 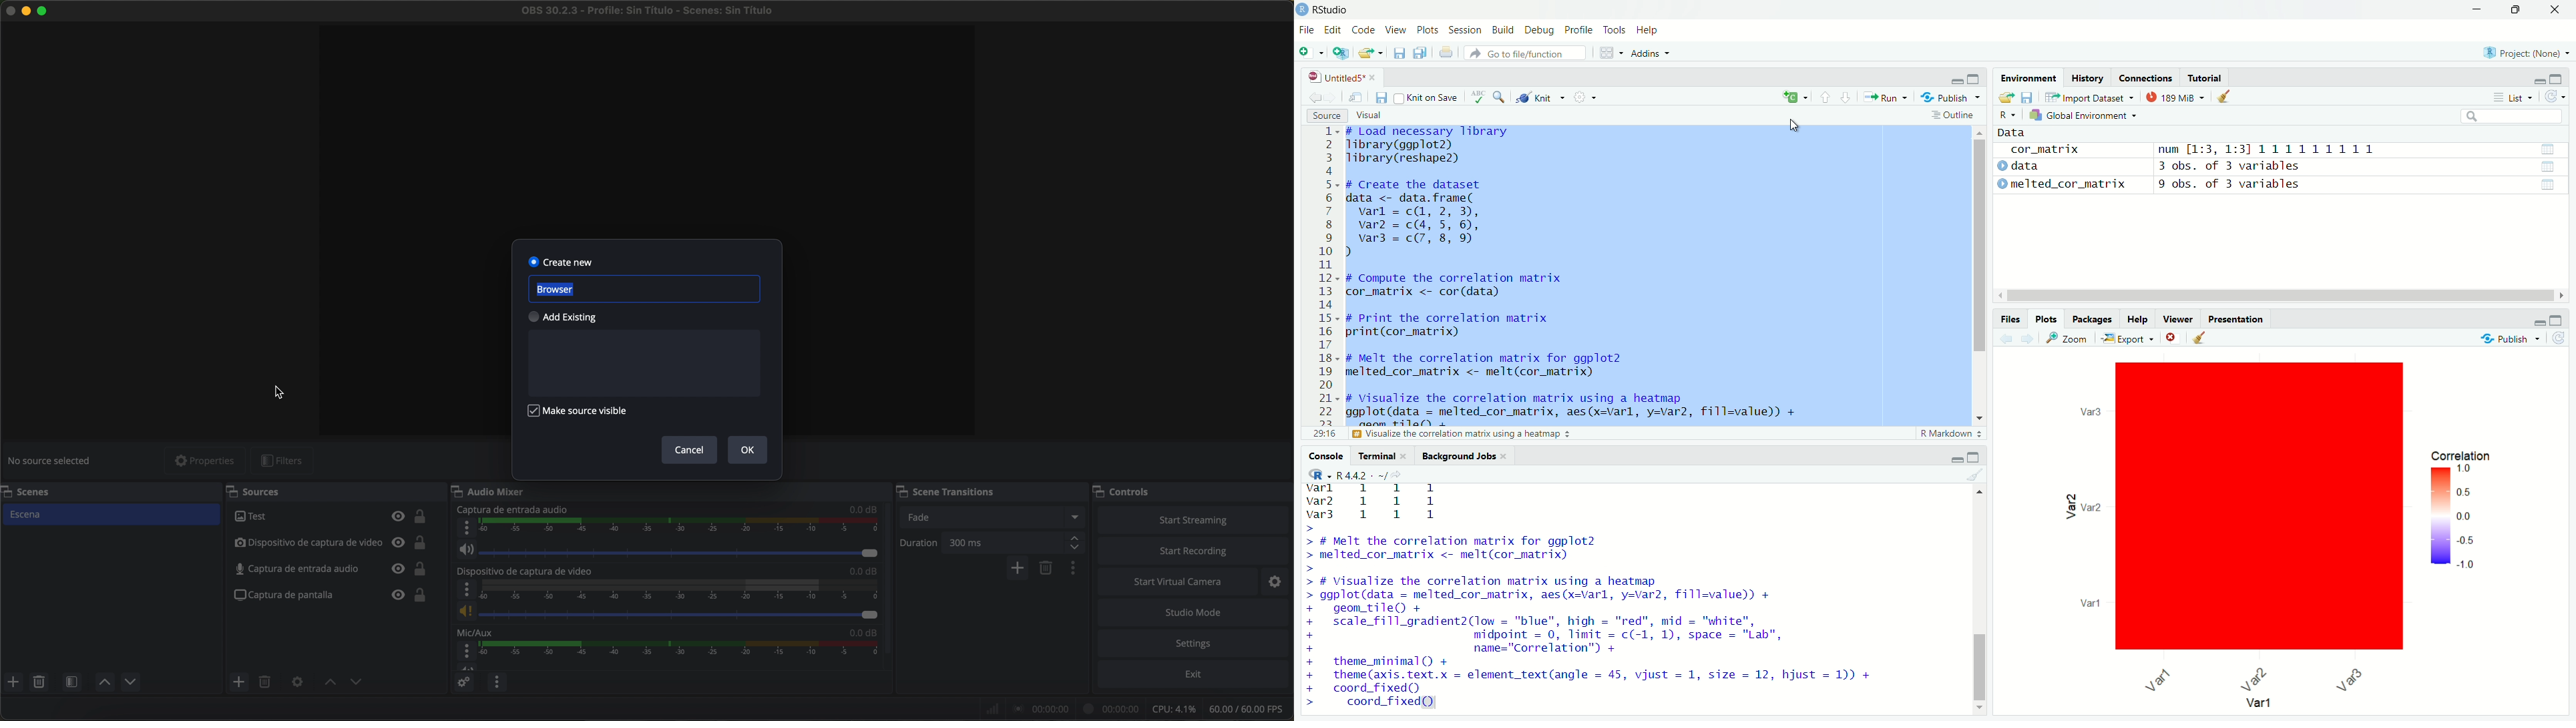 What do you see at coordinates (1584, 97) in the screenshot?
I see `settings` at bounding box center [1584, 97].